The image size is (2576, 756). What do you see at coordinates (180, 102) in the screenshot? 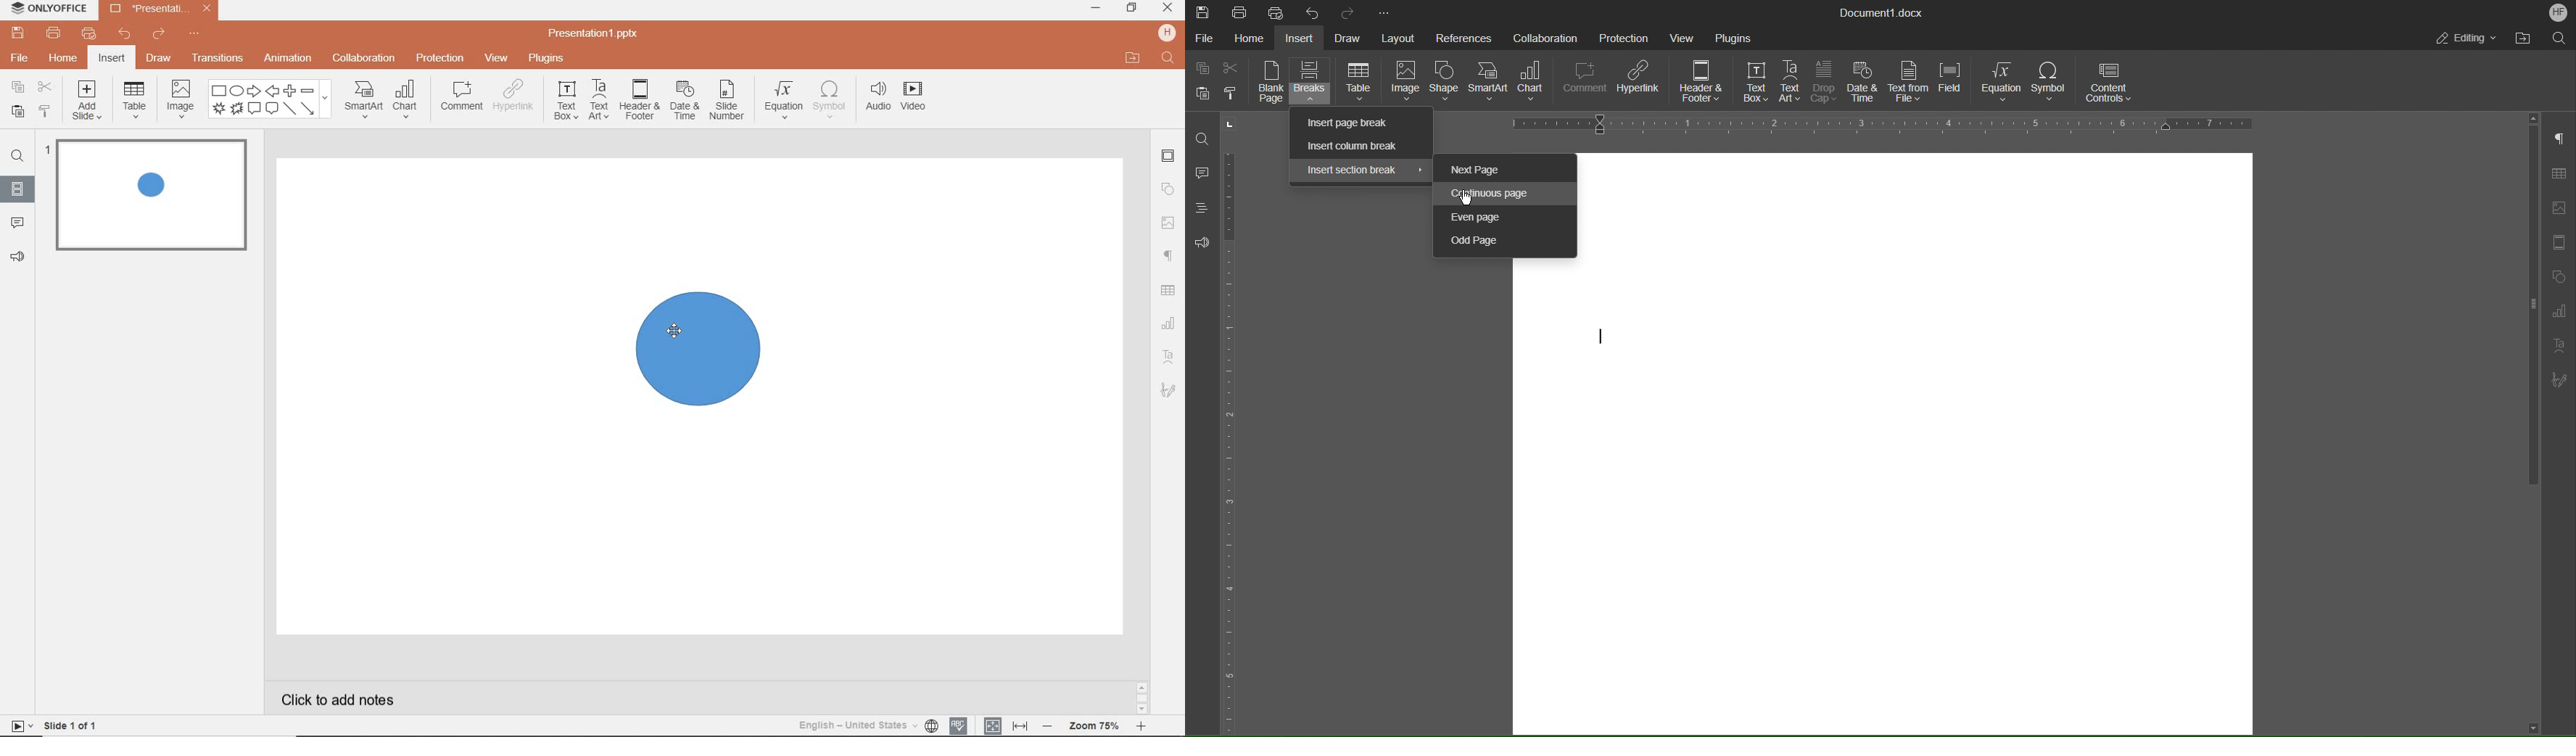
I see `image` at bounding box center [180, 102].